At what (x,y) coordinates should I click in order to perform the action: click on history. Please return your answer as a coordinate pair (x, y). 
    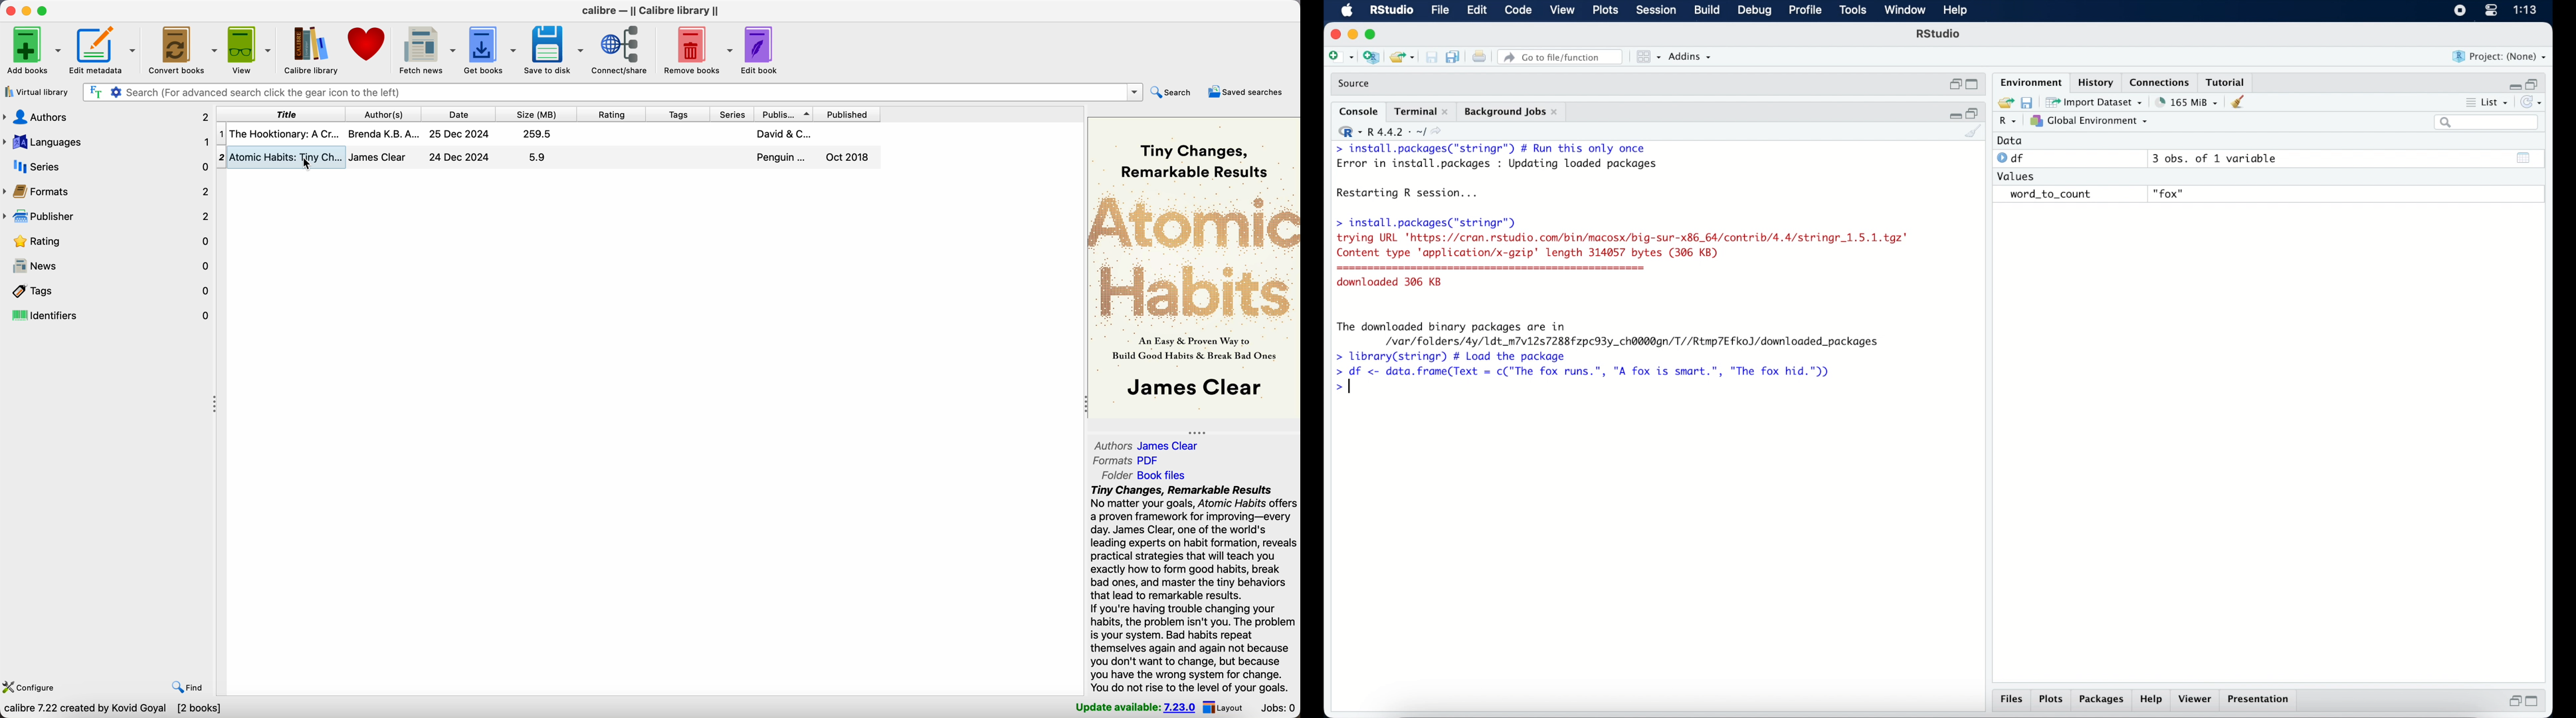
    Looking at the image, I should click on (2094, 82).